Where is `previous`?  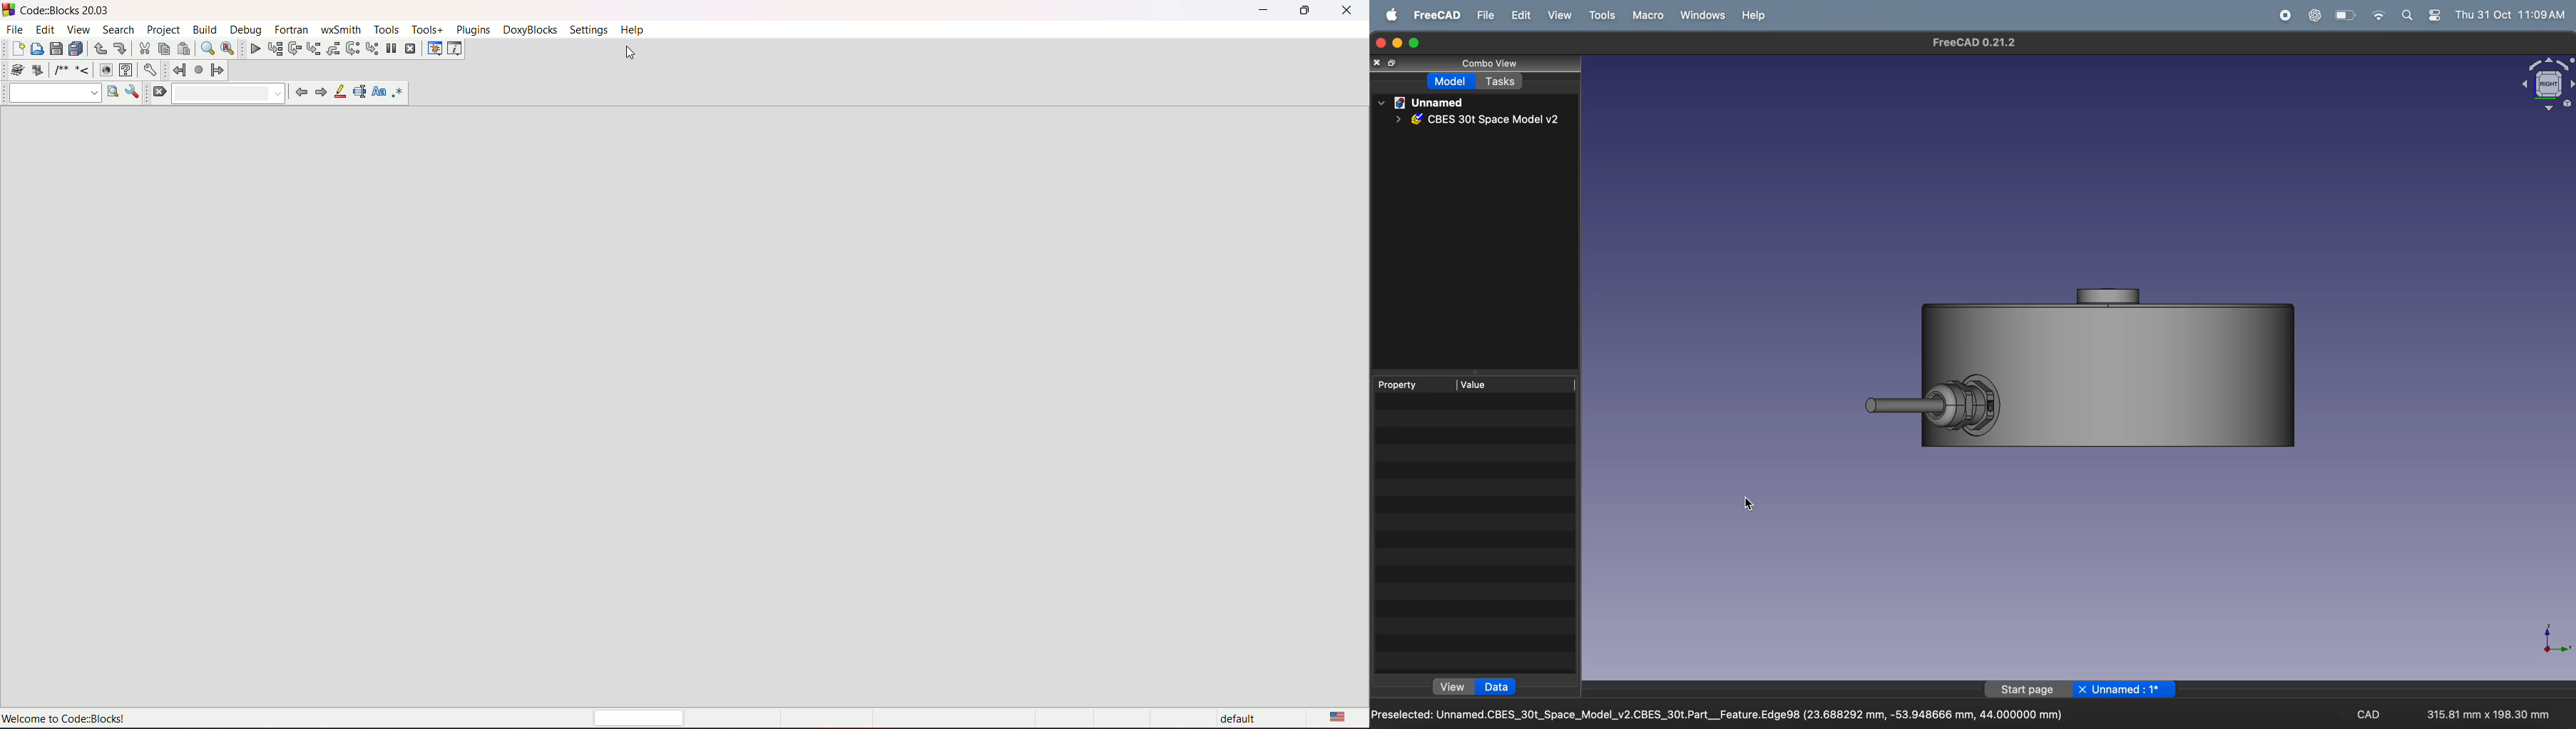
previous is located at coordinates (300, 91).